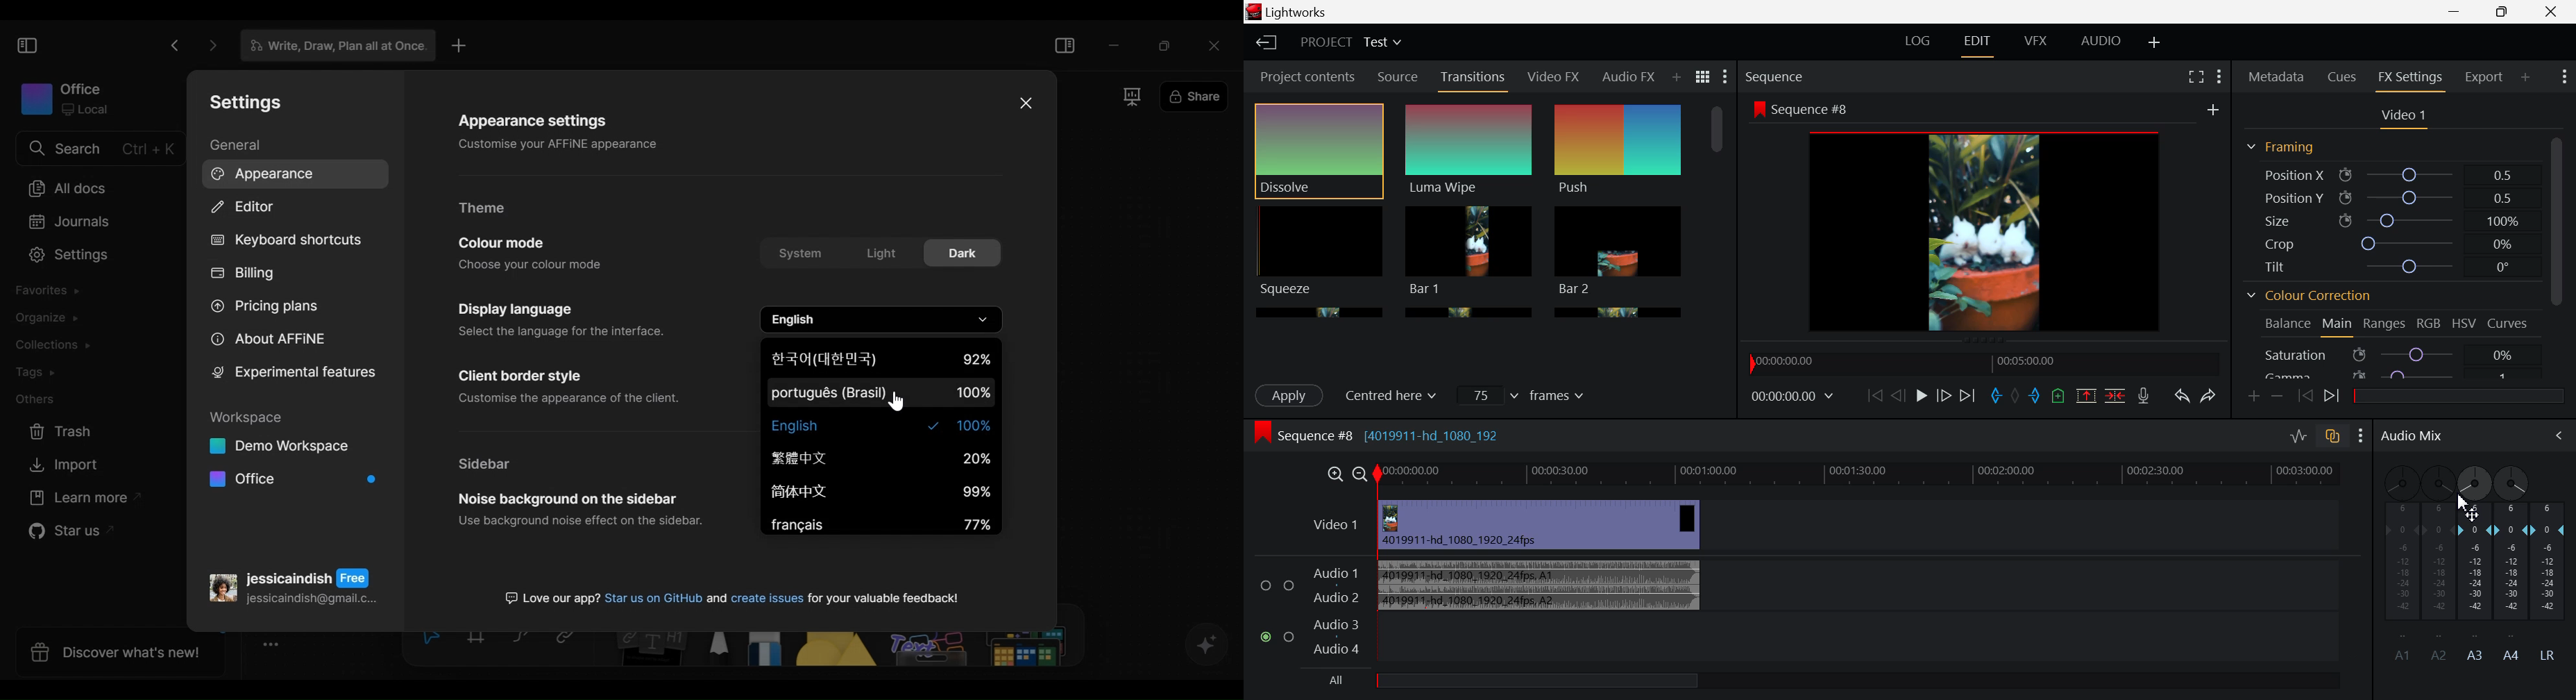 This screenshot has height=700, width=2576. I want to click on Export, so click(2484, 77).